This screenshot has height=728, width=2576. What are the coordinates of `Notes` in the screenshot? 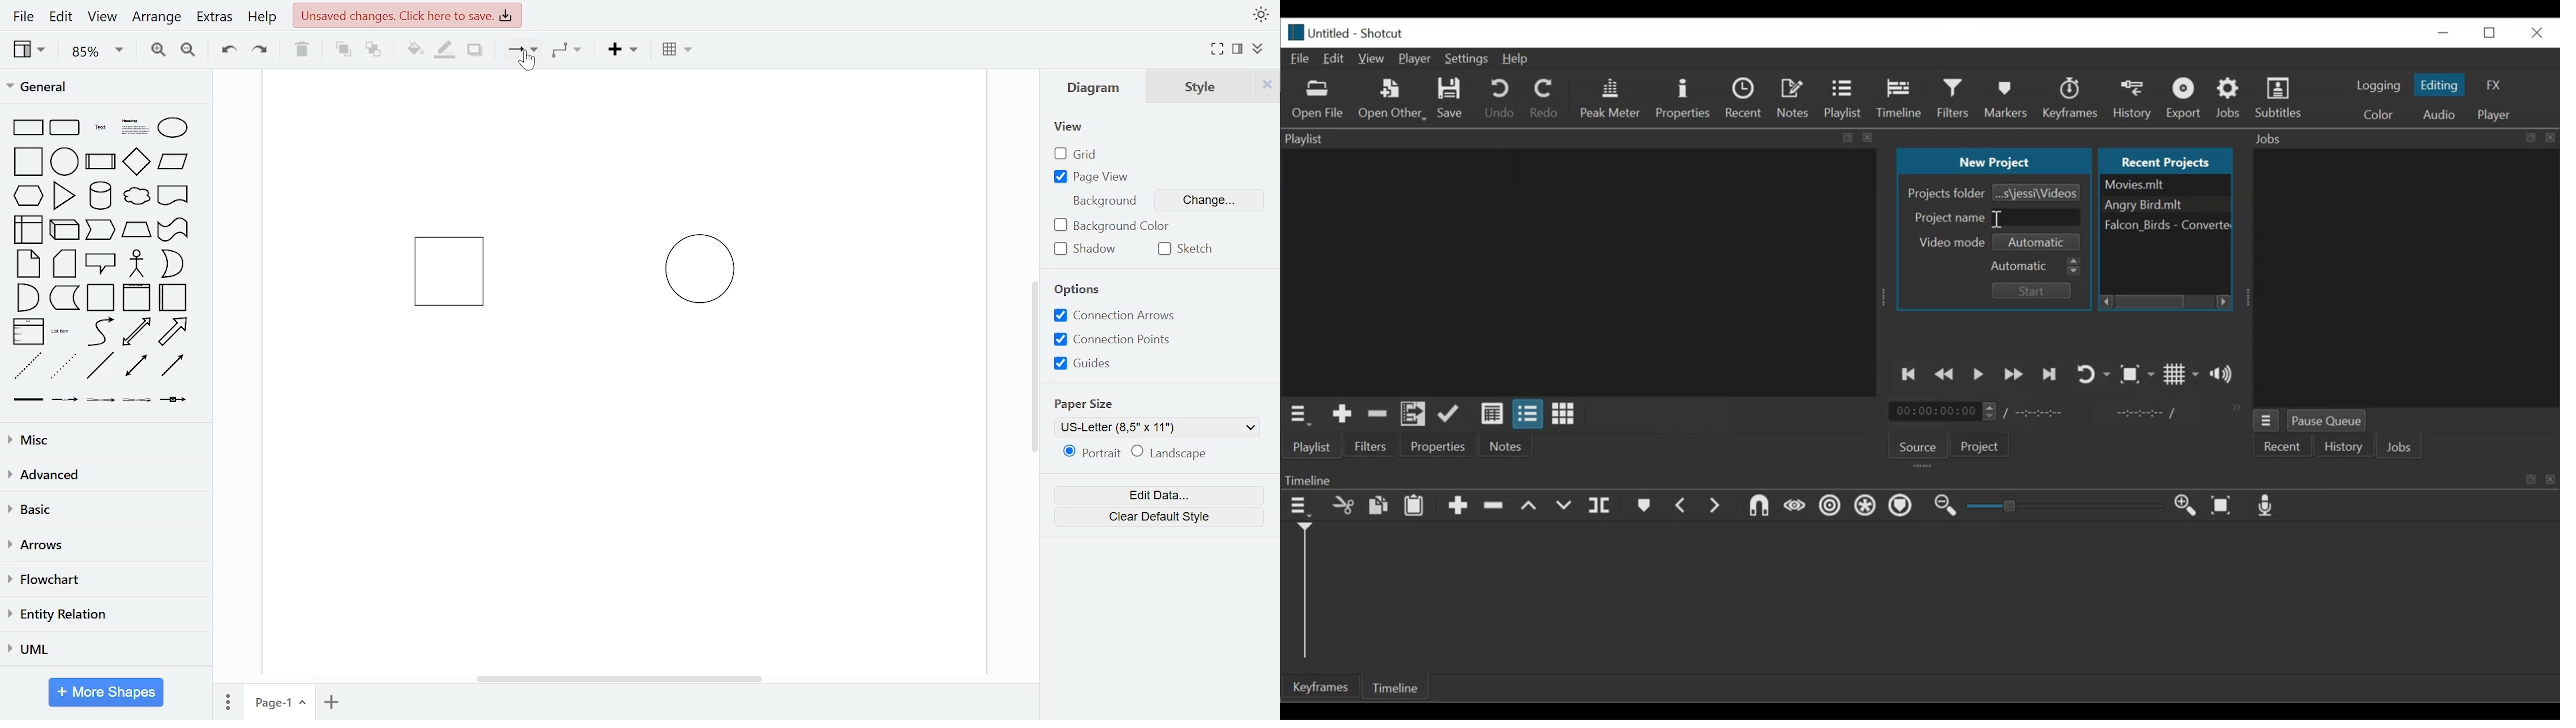 It's located at (1507, 446).